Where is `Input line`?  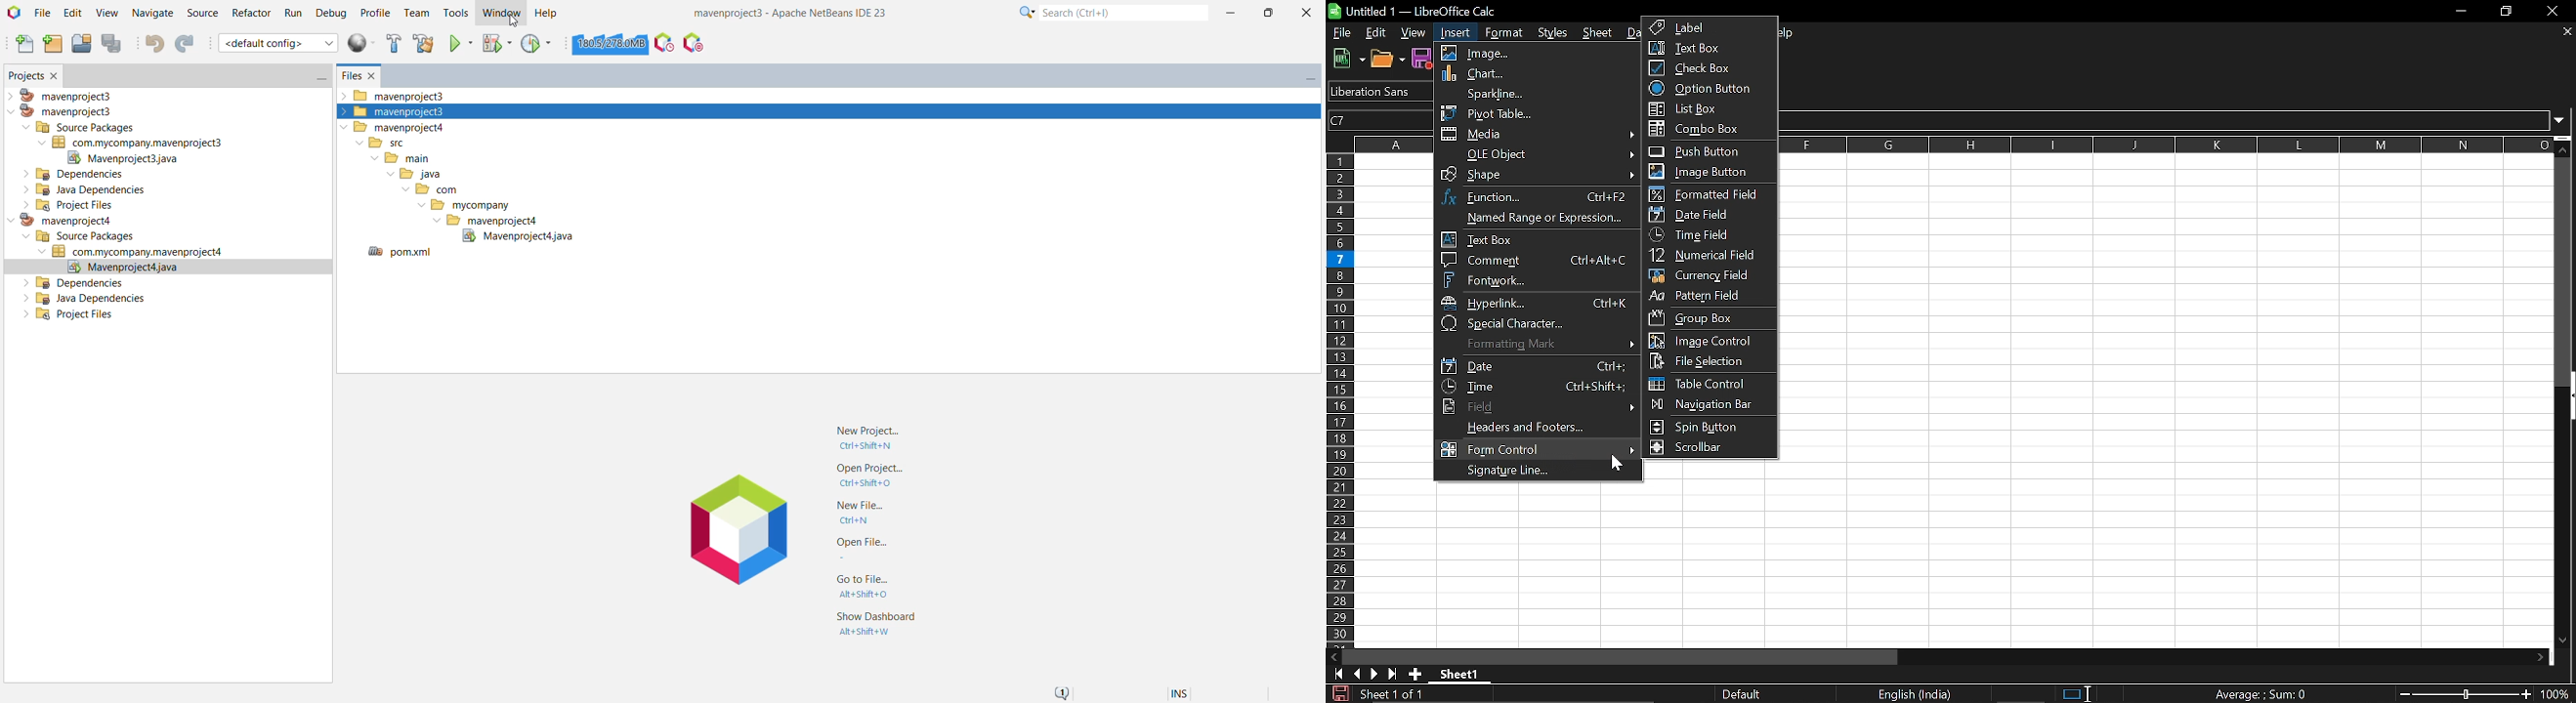 Input line is located at coordinates (2167, 120).